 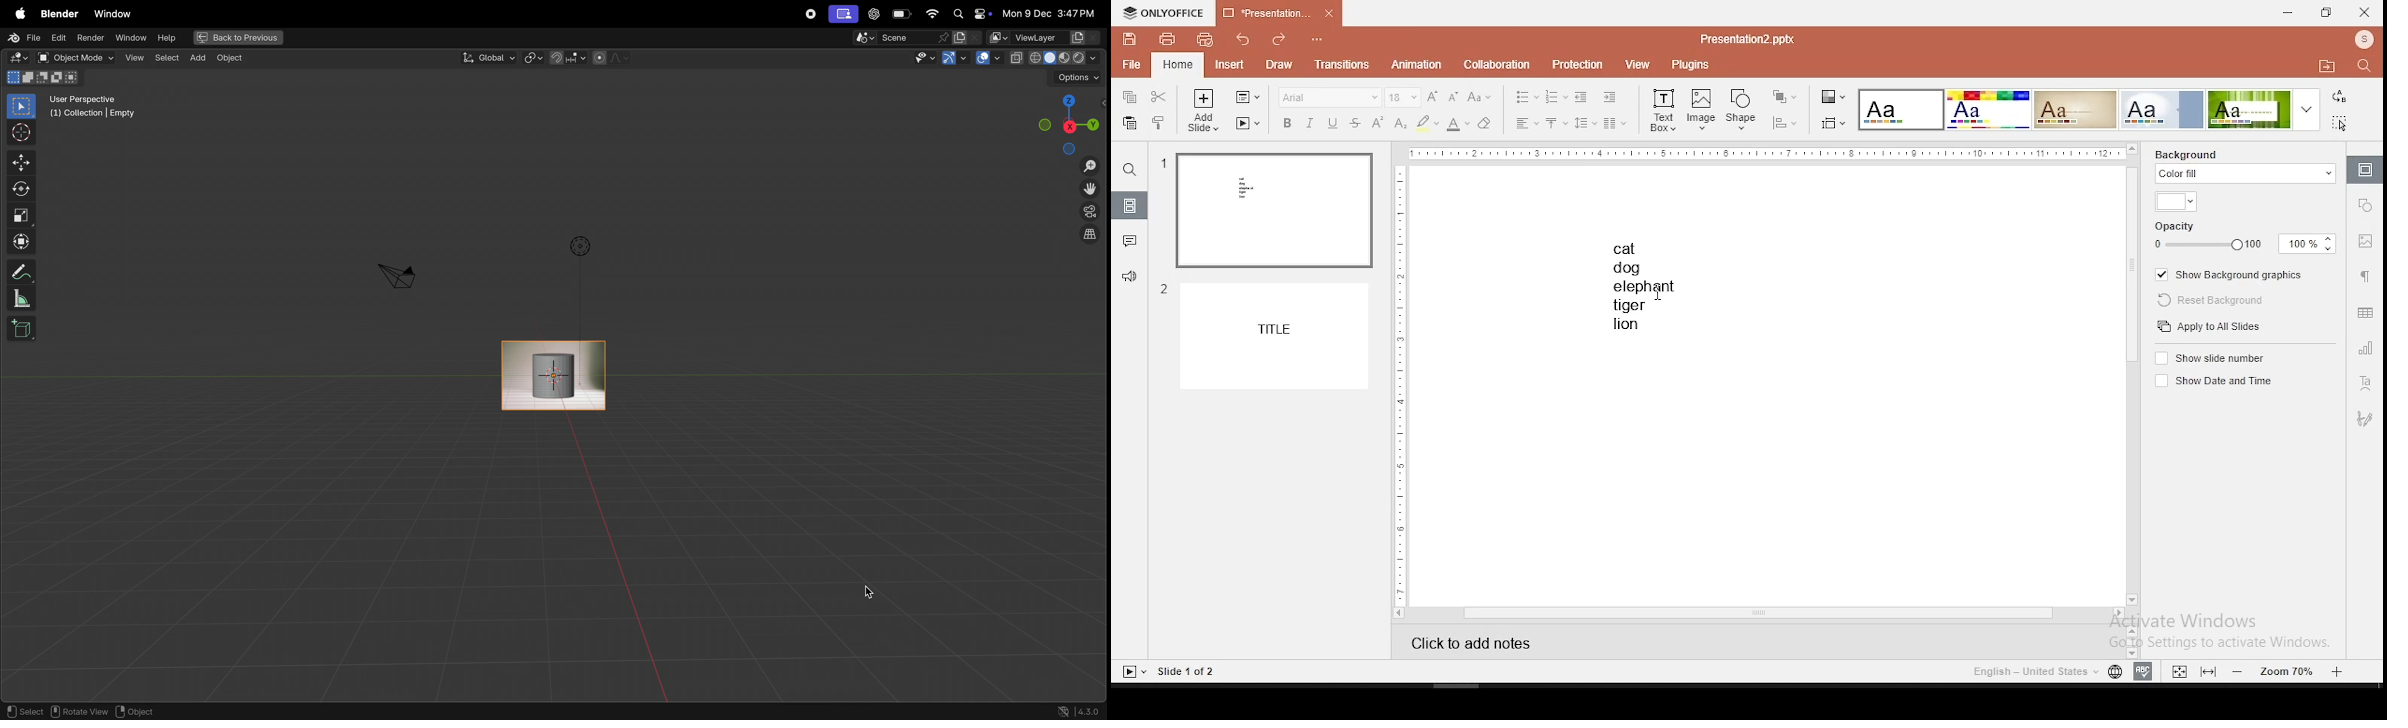 What do you see at coordinates (2362, 314) in the screenshot?
I see `table settings` at bounding box center [2362, 314].